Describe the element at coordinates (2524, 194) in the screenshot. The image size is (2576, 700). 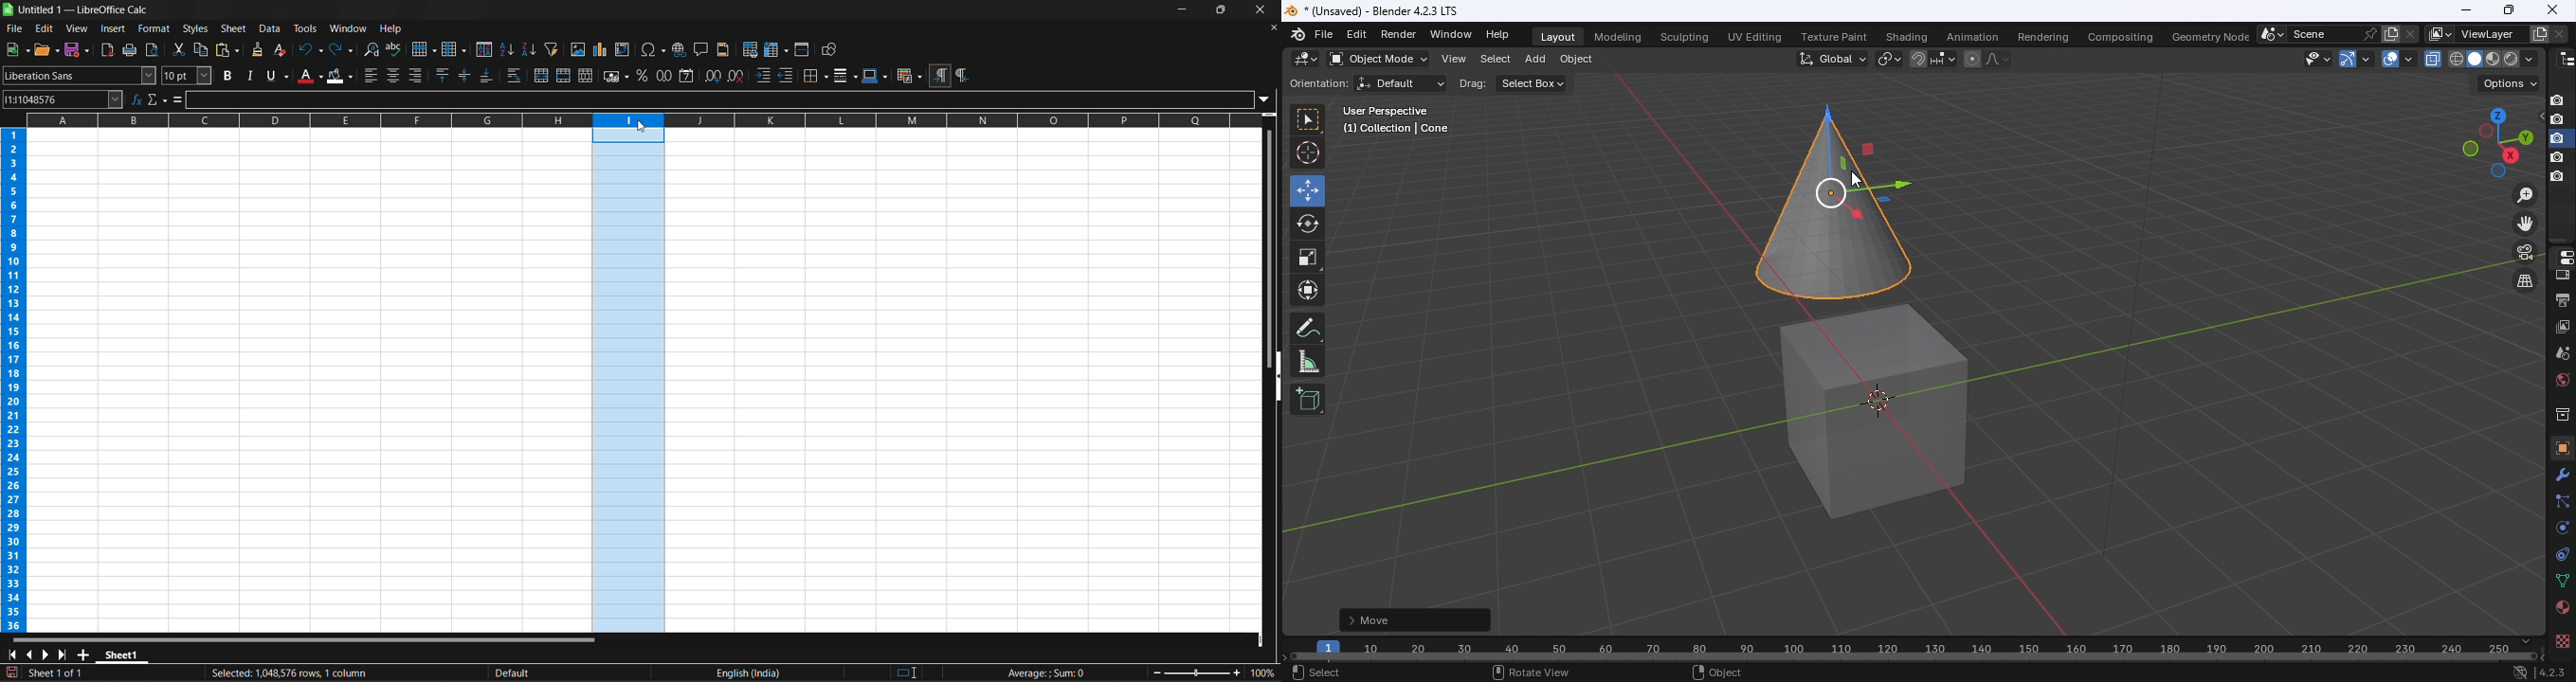
I see `Zoon in or out in the view` at that location.